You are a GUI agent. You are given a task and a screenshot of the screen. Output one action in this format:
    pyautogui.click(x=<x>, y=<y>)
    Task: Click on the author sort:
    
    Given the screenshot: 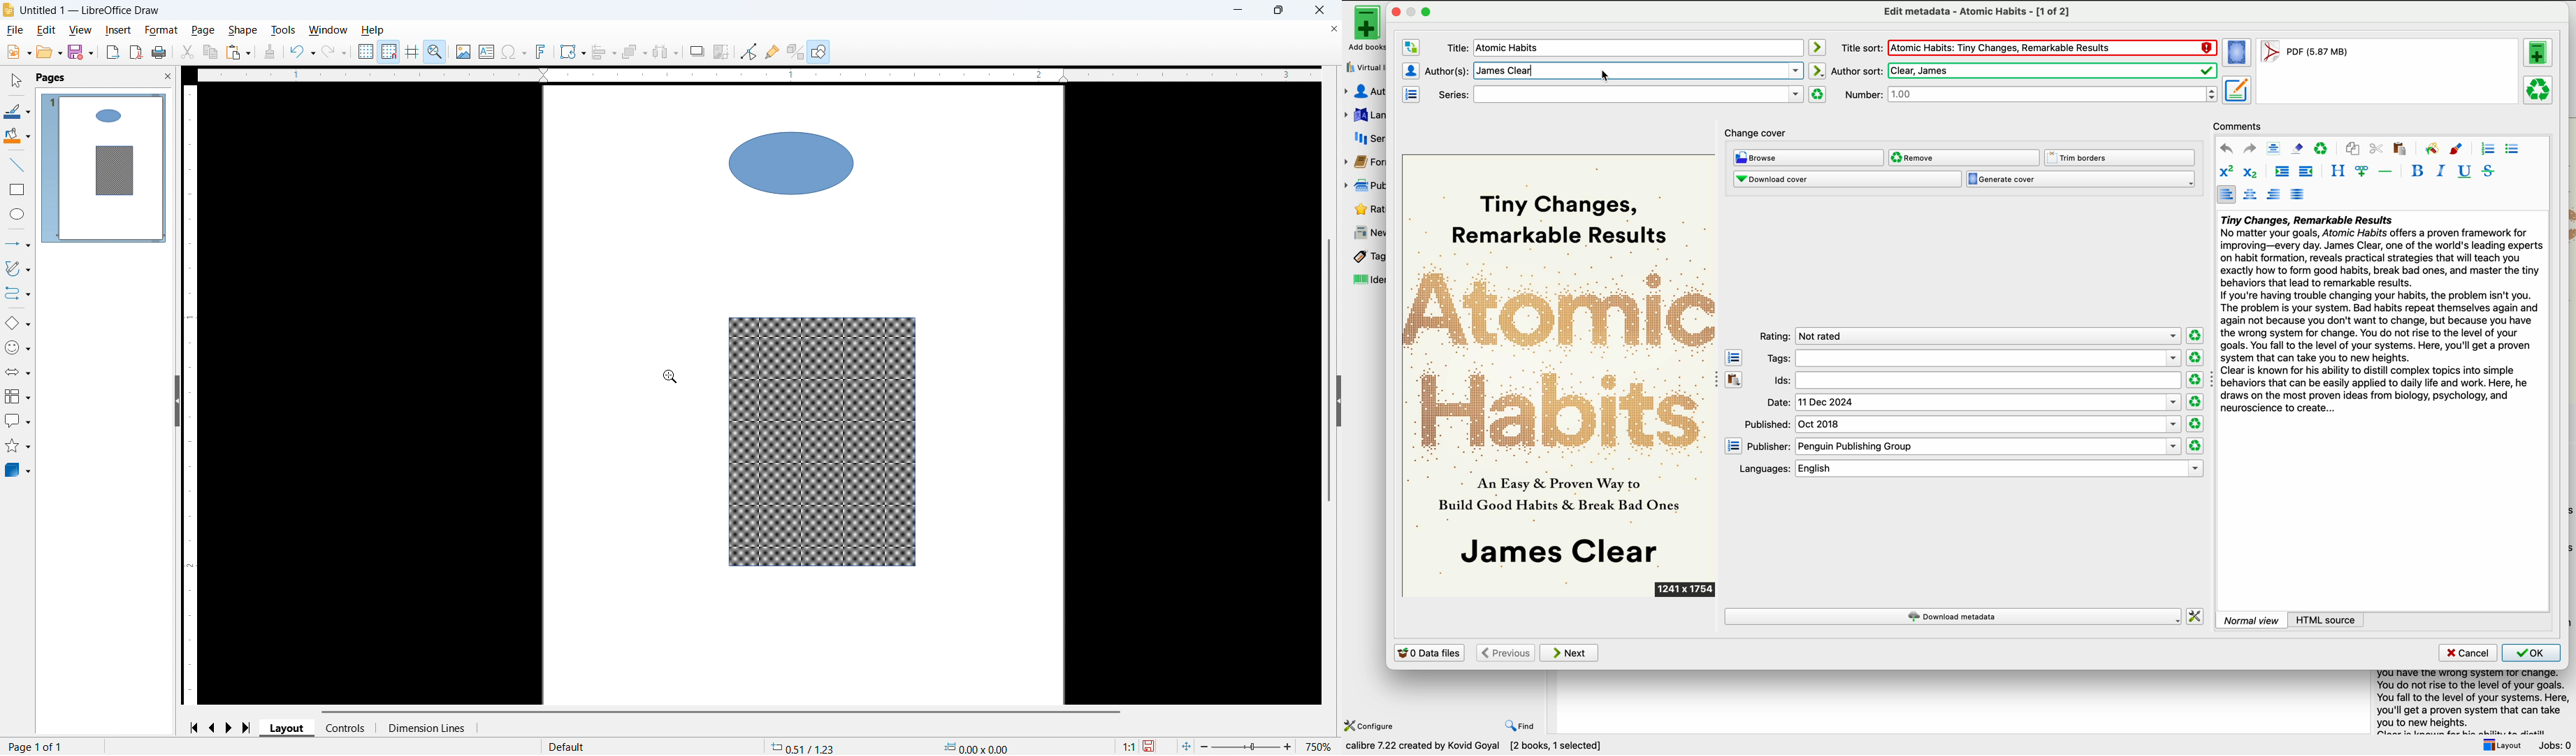 What is the action you would take?
    pyautogui.click(x=2024, y=70)
    